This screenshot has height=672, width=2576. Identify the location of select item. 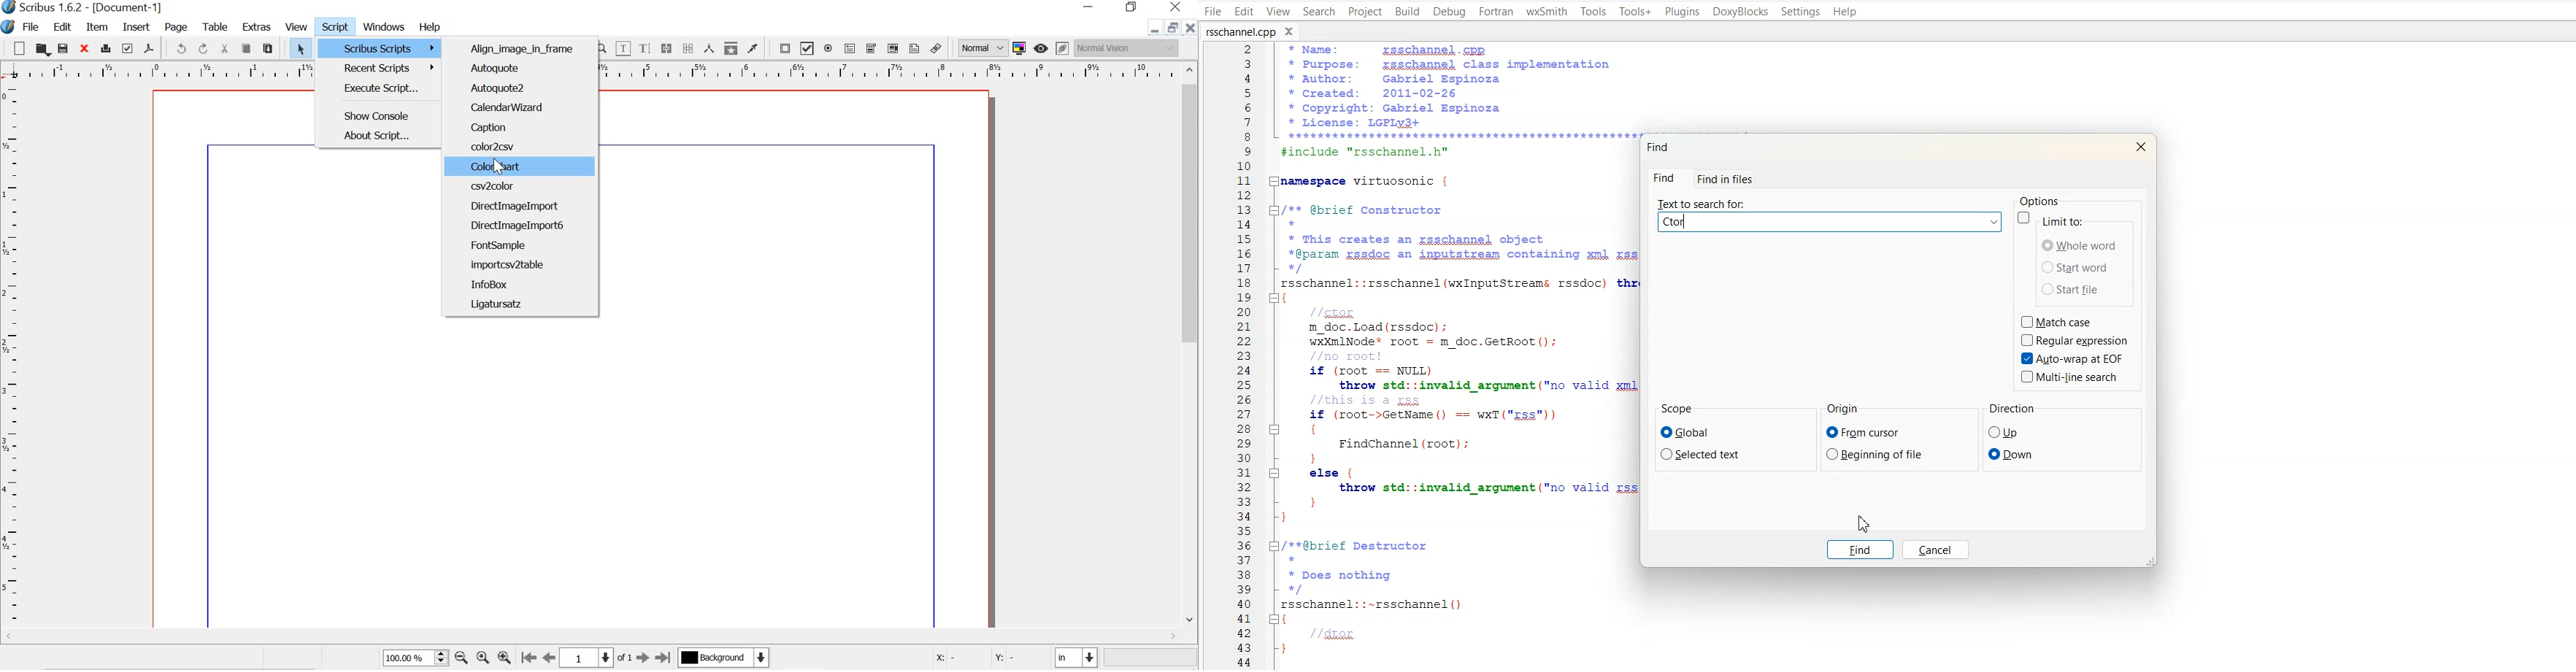
(299, 47).